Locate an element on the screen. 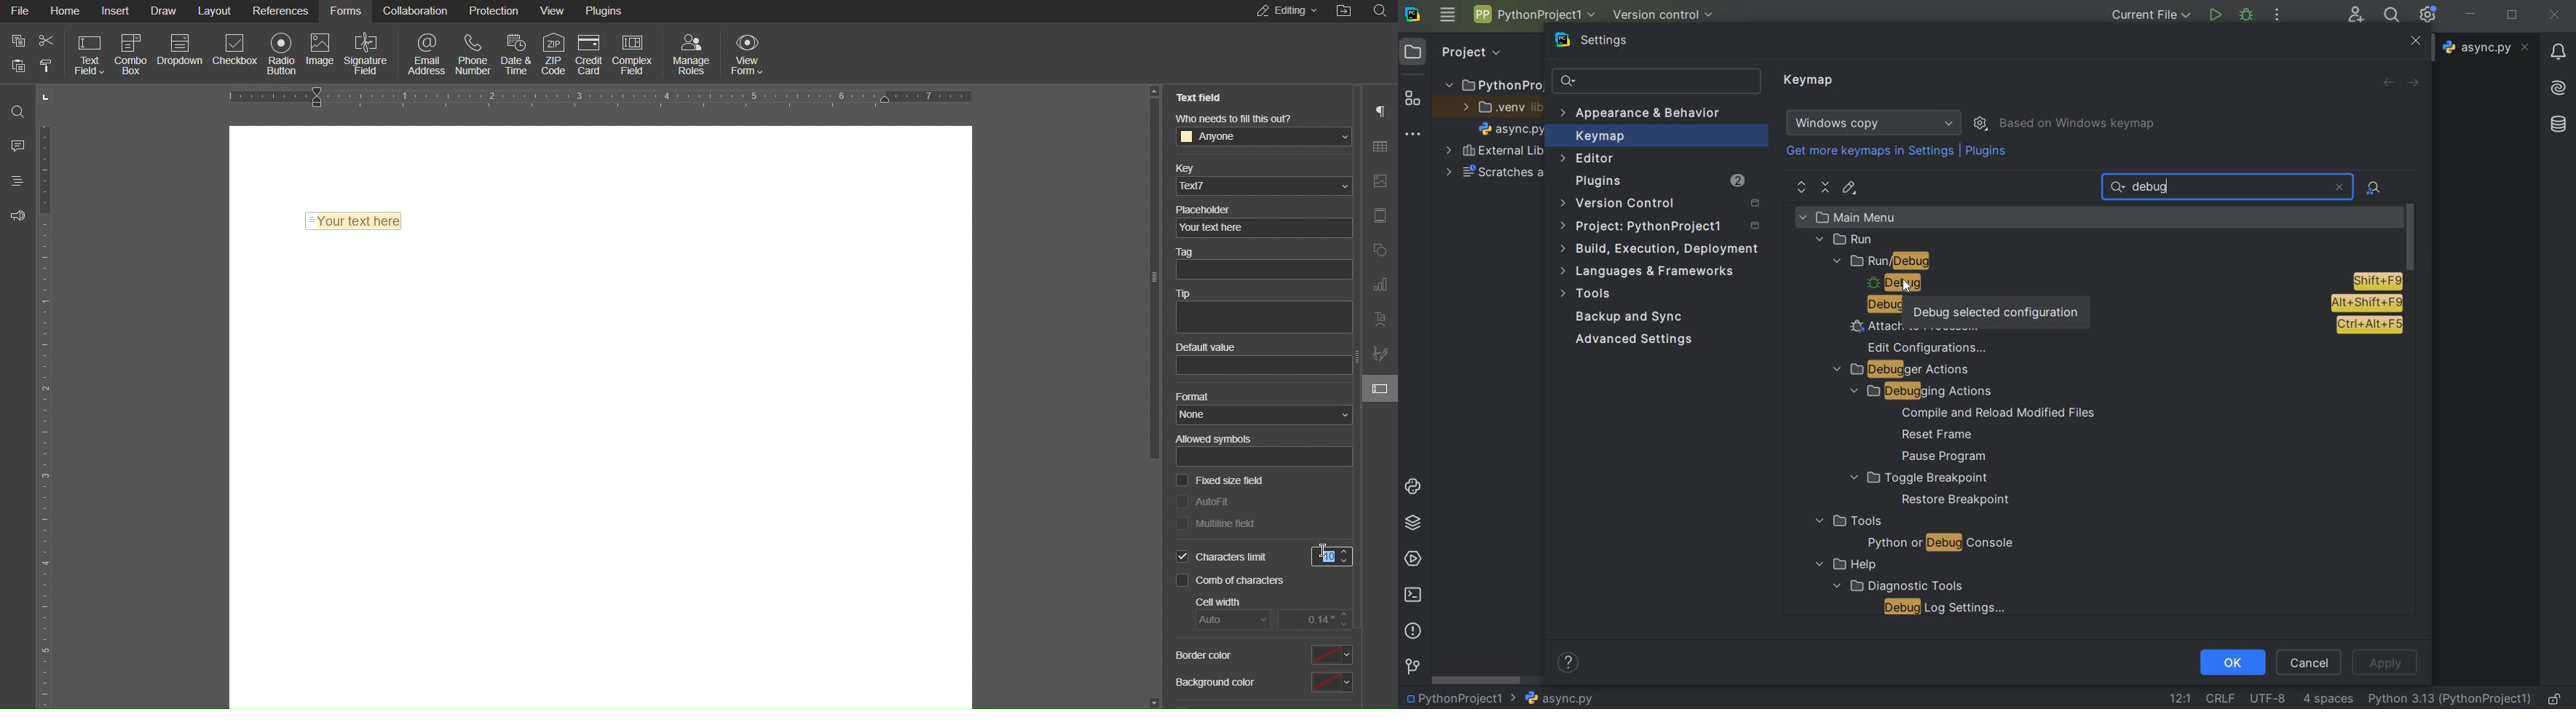  Credit Card is located at coordinates (589, 51).